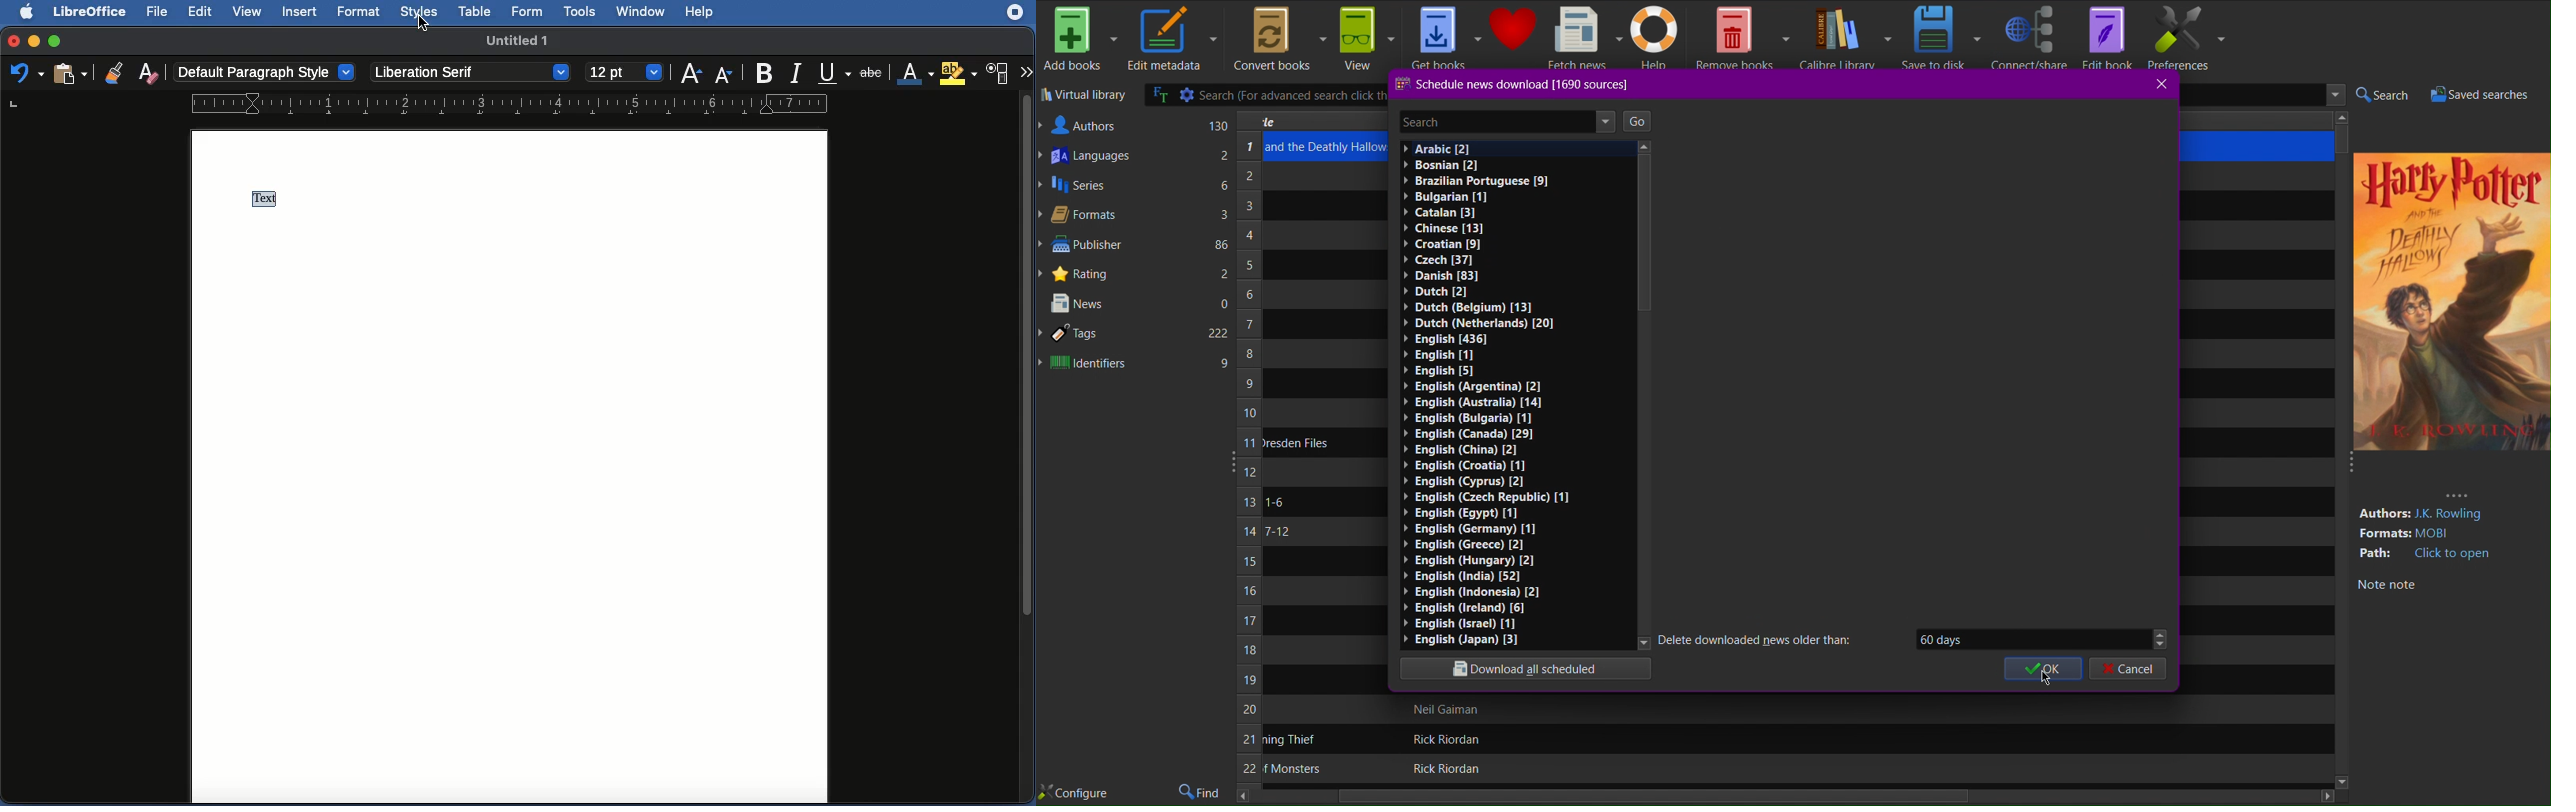 This screenshot has height=812, width=2576. I want to click on Minimize, so click(34, 42).